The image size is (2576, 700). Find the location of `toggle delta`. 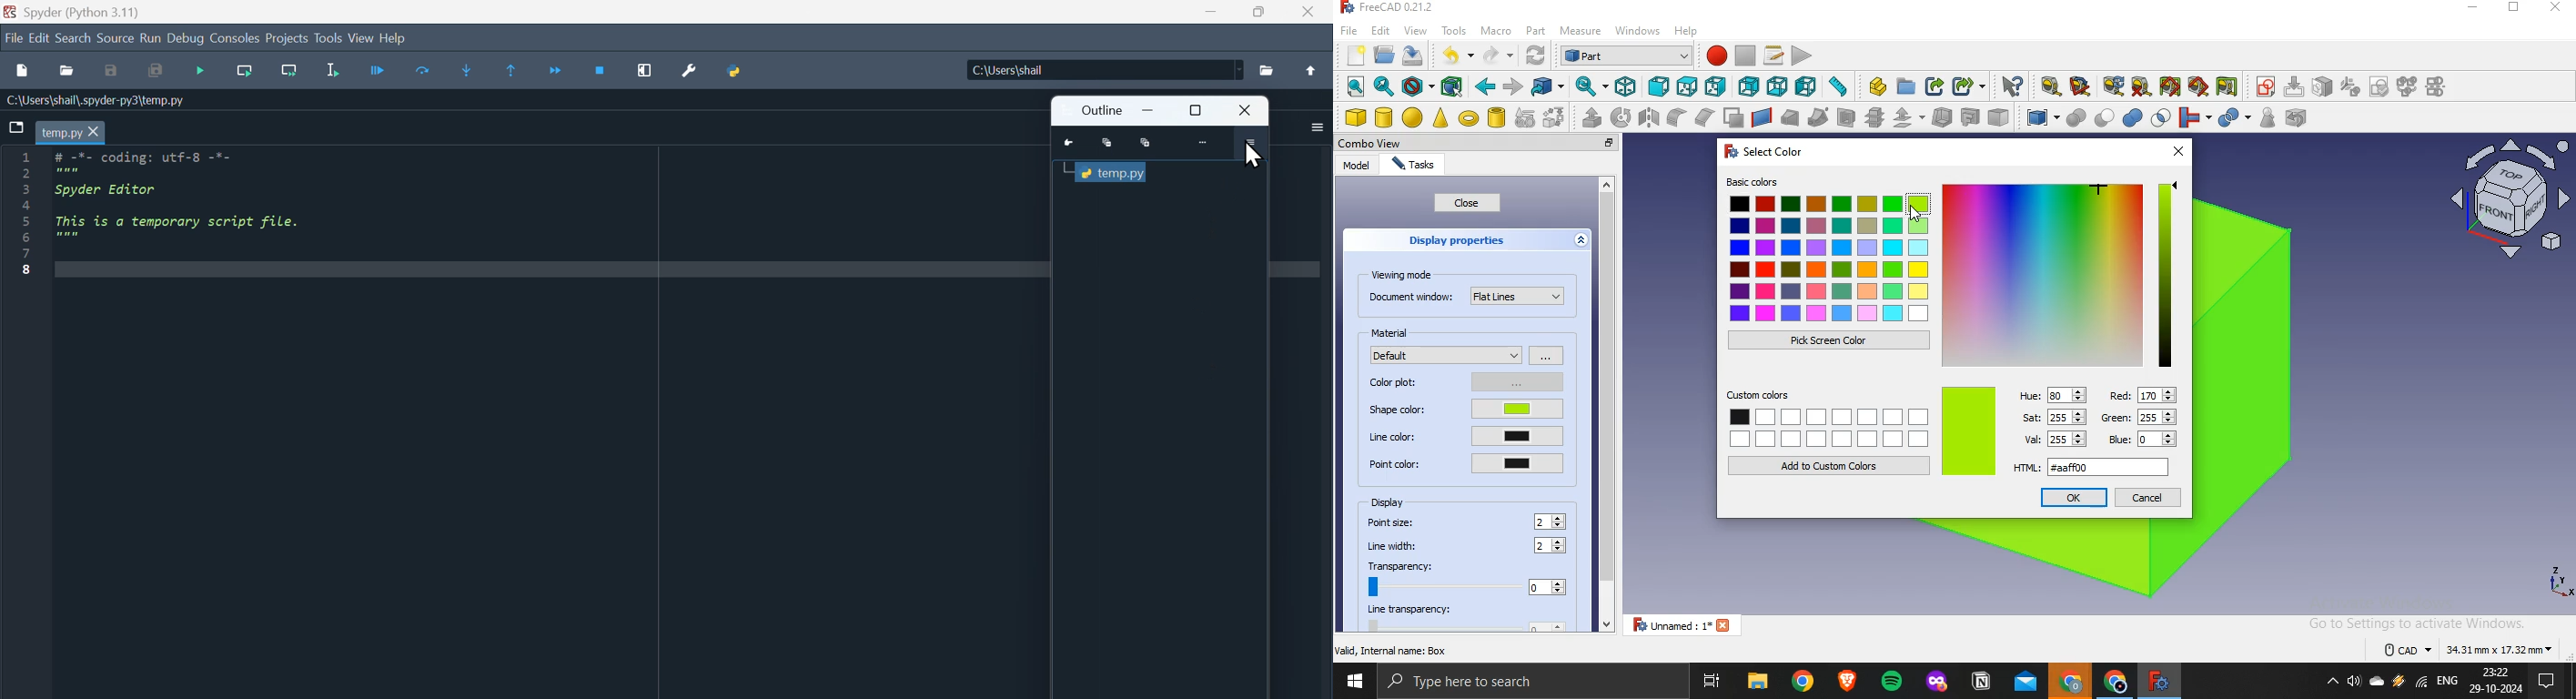

toggle delta is located at coordinates (2227, 86).